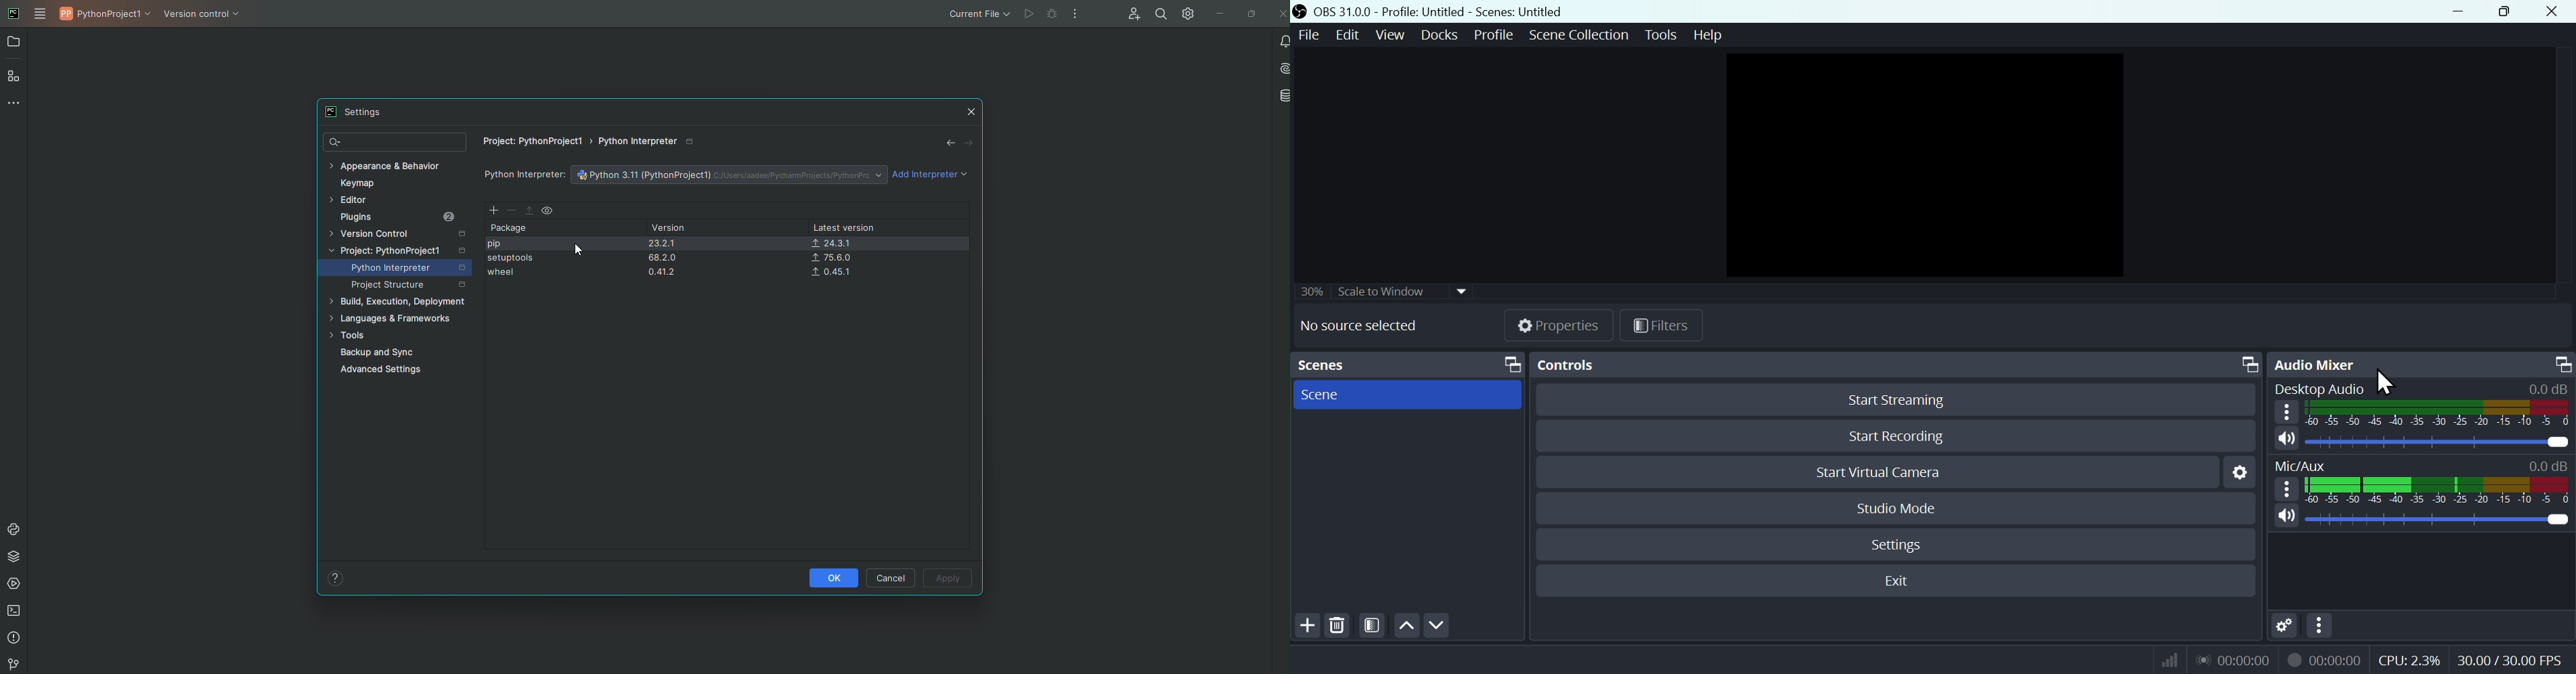 The height and width of the screenshot is (700, 2576). What do you see at coordinates (1073, 16) in the screenshot?
I see `More Options` at bounding box center [1073, 16].